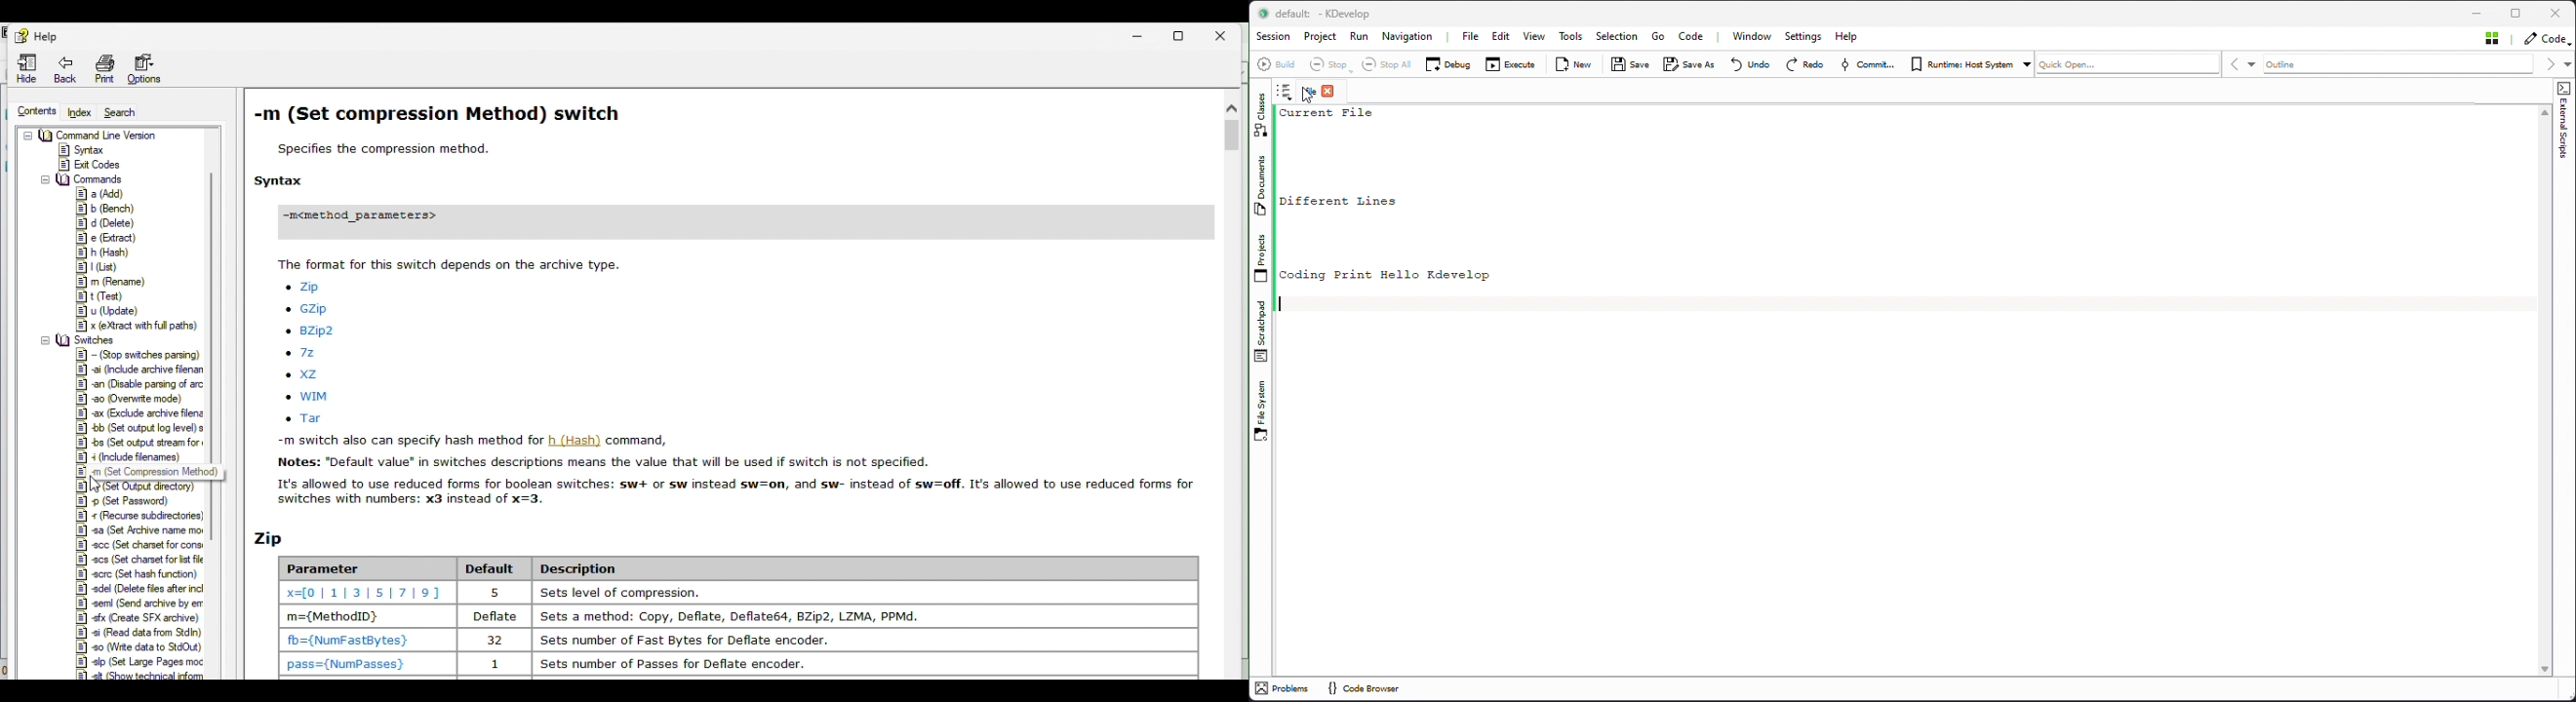  Describe the element at coordinates (139, 441) in the screenshot. I see `bs` at that location.